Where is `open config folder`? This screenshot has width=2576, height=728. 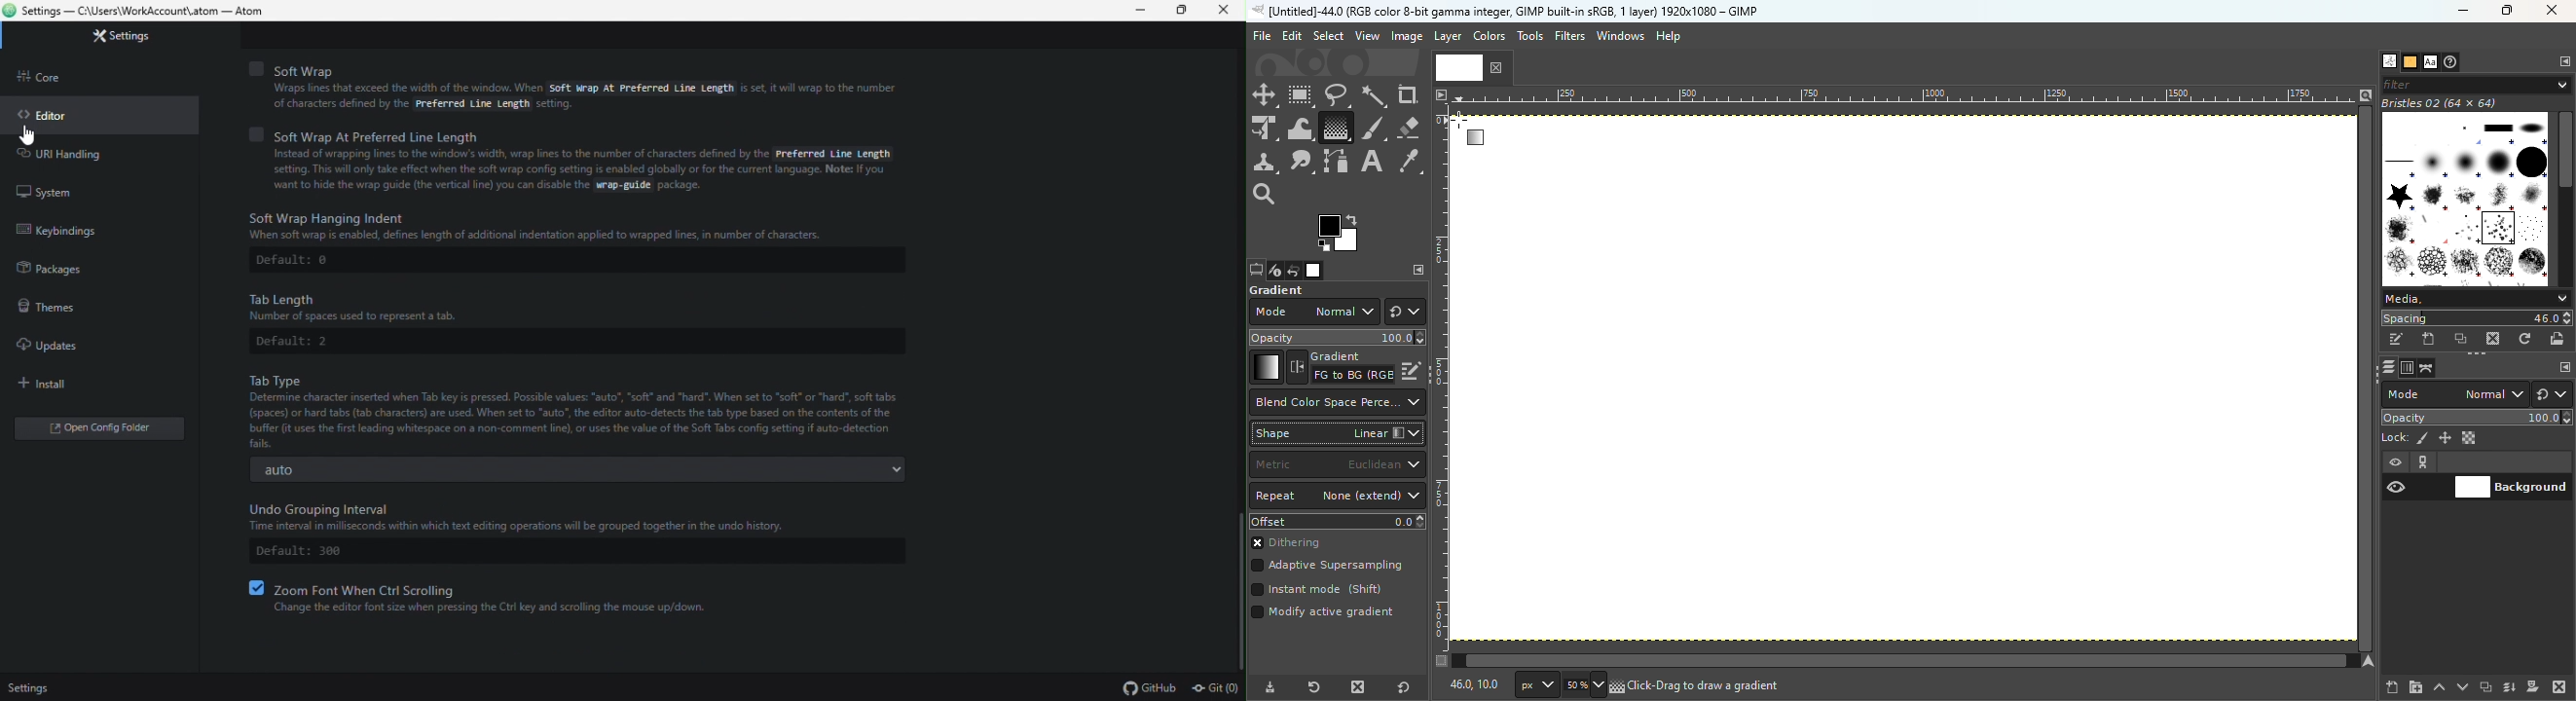 open config folder is located at coordinates (104, 430).